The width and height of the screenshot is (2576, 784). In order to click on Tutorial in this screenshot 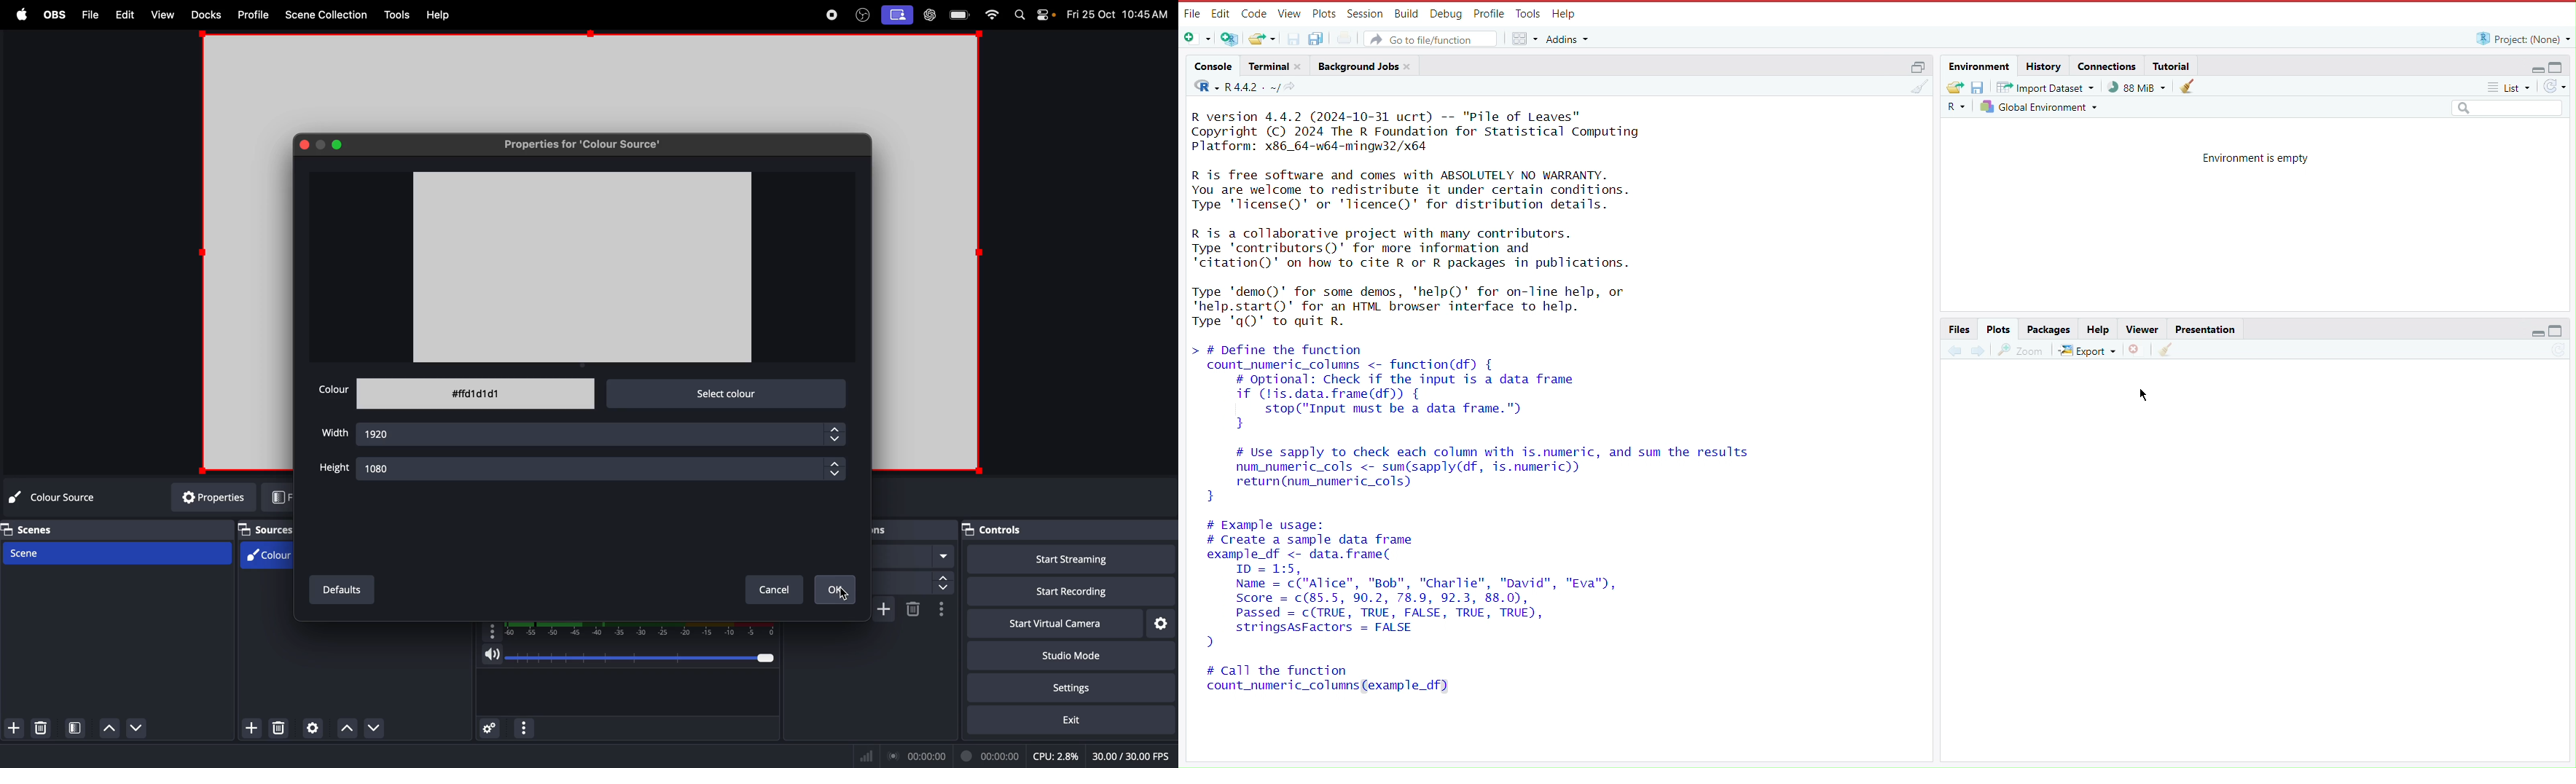, I will do `click(2174, 65)`.